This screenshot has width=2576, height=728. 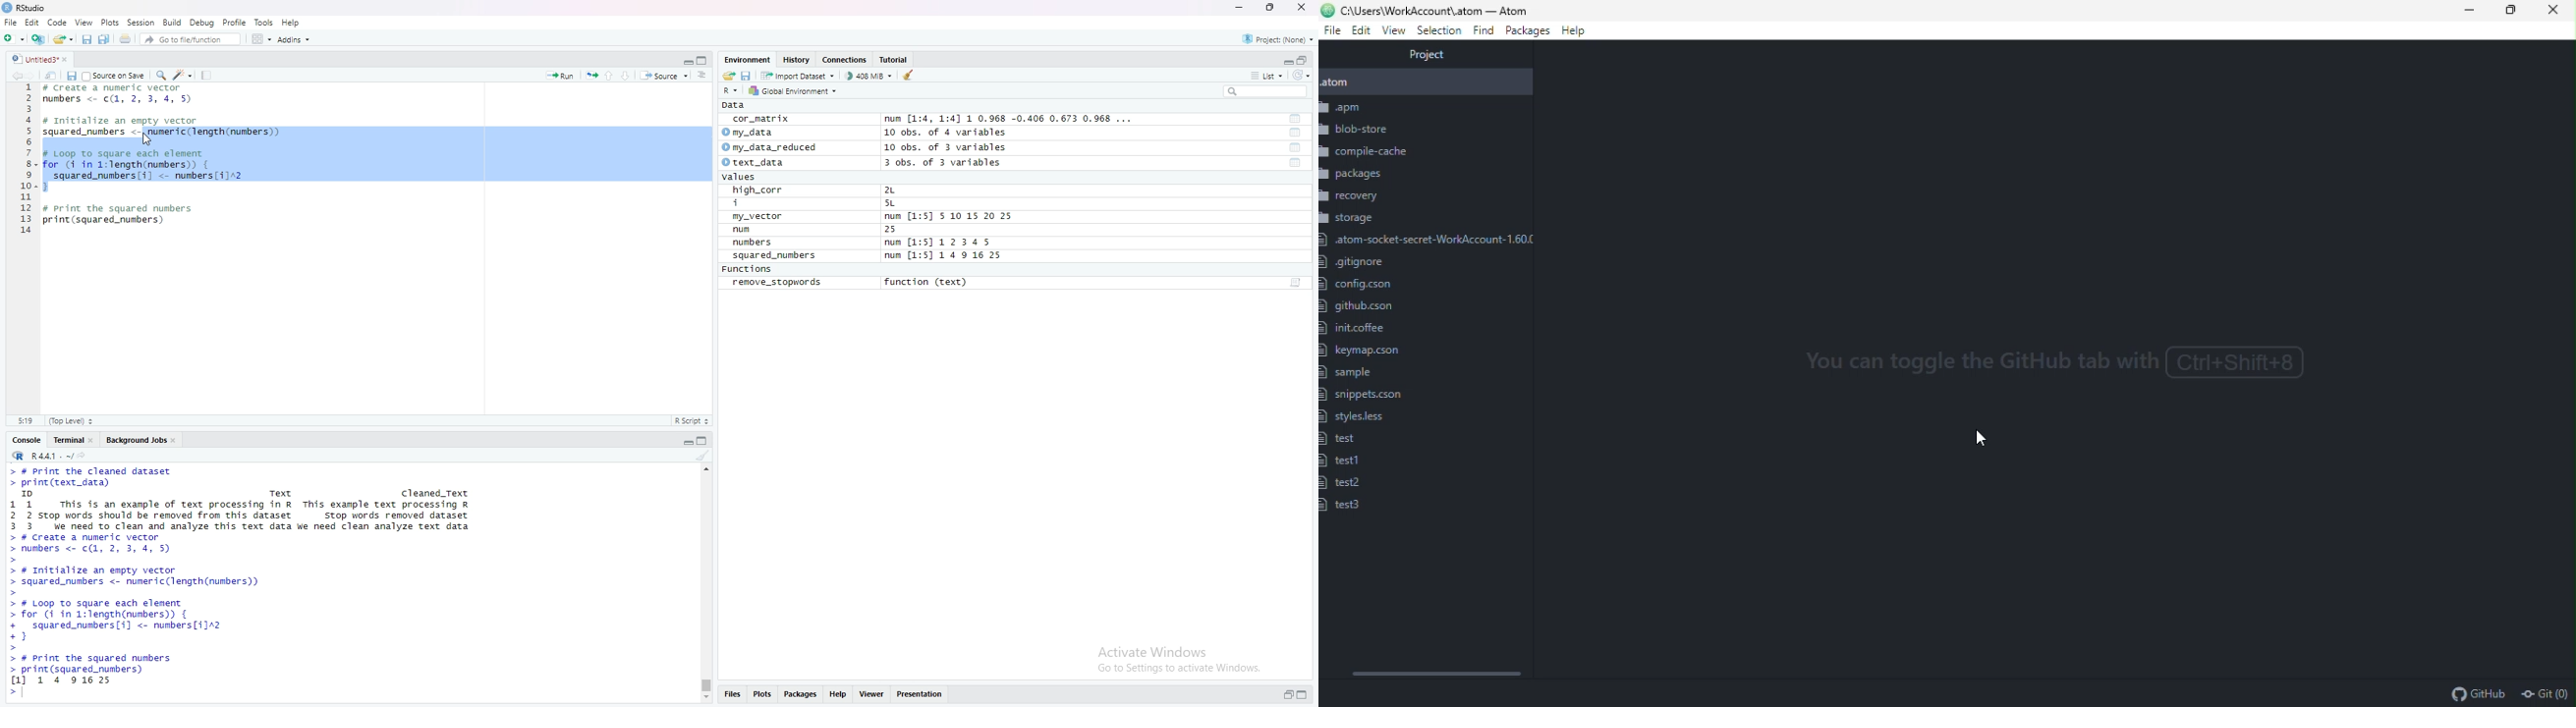 I want to click on file, so click(x=1332, y=30).